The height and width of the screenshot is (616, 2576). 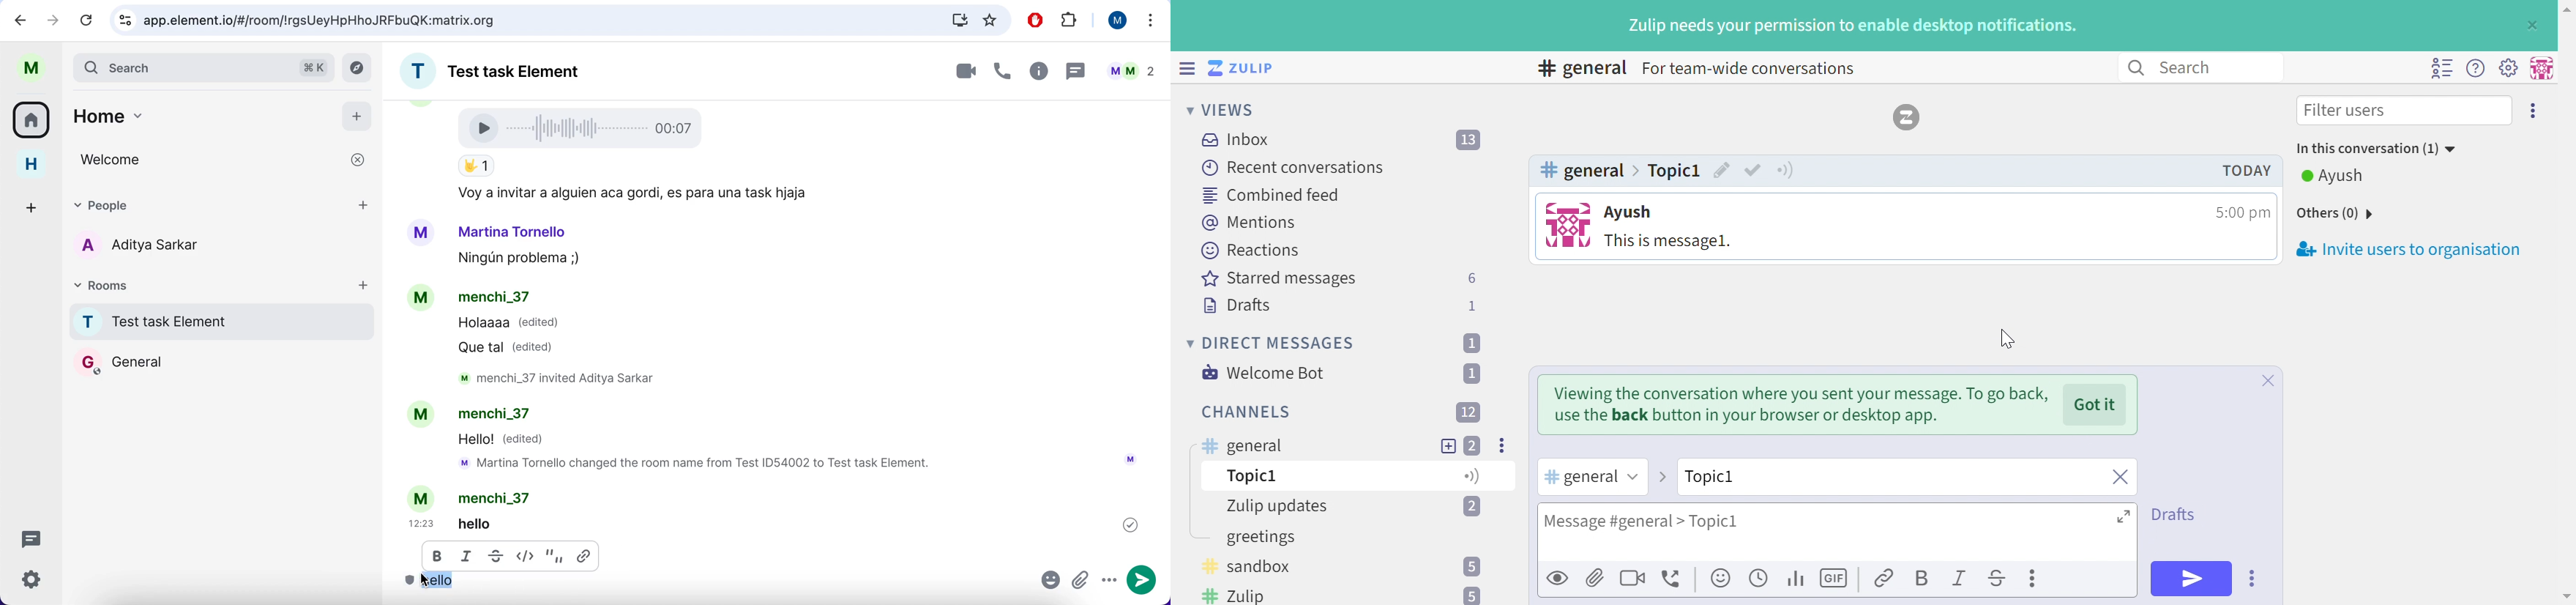 What do you see at coordinates (509, 325) in the screenshot?
I see `Holaaaa (edited)` at bounding box center [509, 325].